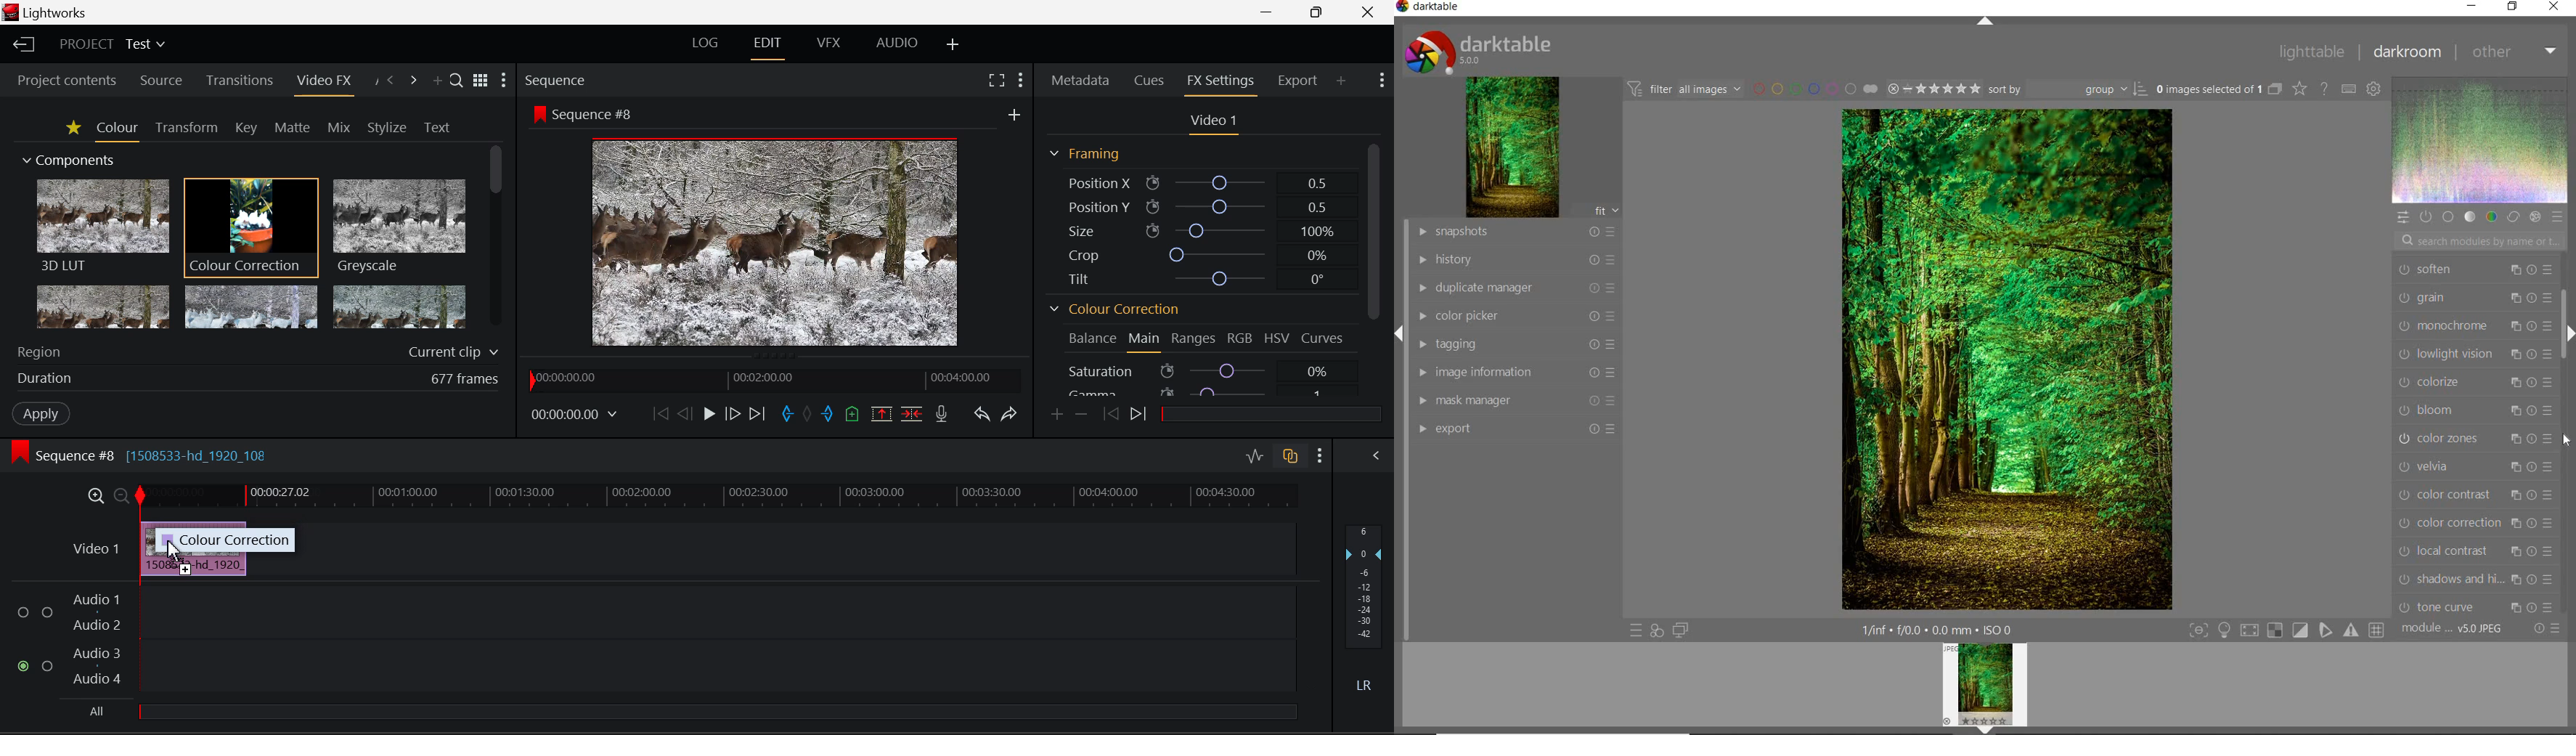  What do you see at coordinates (707, 415) in the screenshot?
I see `Play` at bounding box center [707, 415].